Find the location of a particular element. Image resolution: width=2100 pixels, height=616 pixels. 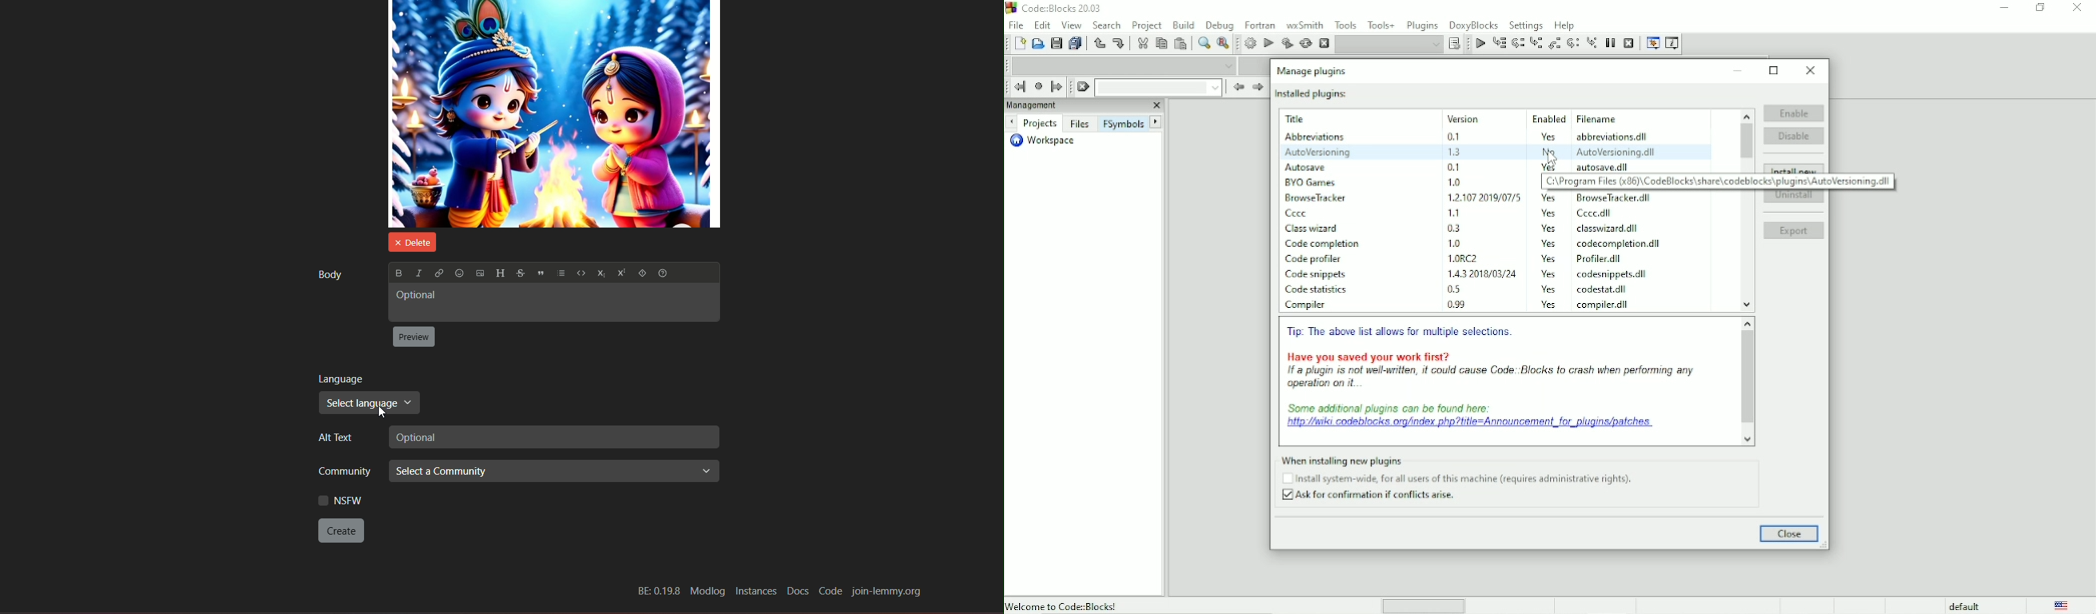

Cut is located at coordinates (1141, 44).